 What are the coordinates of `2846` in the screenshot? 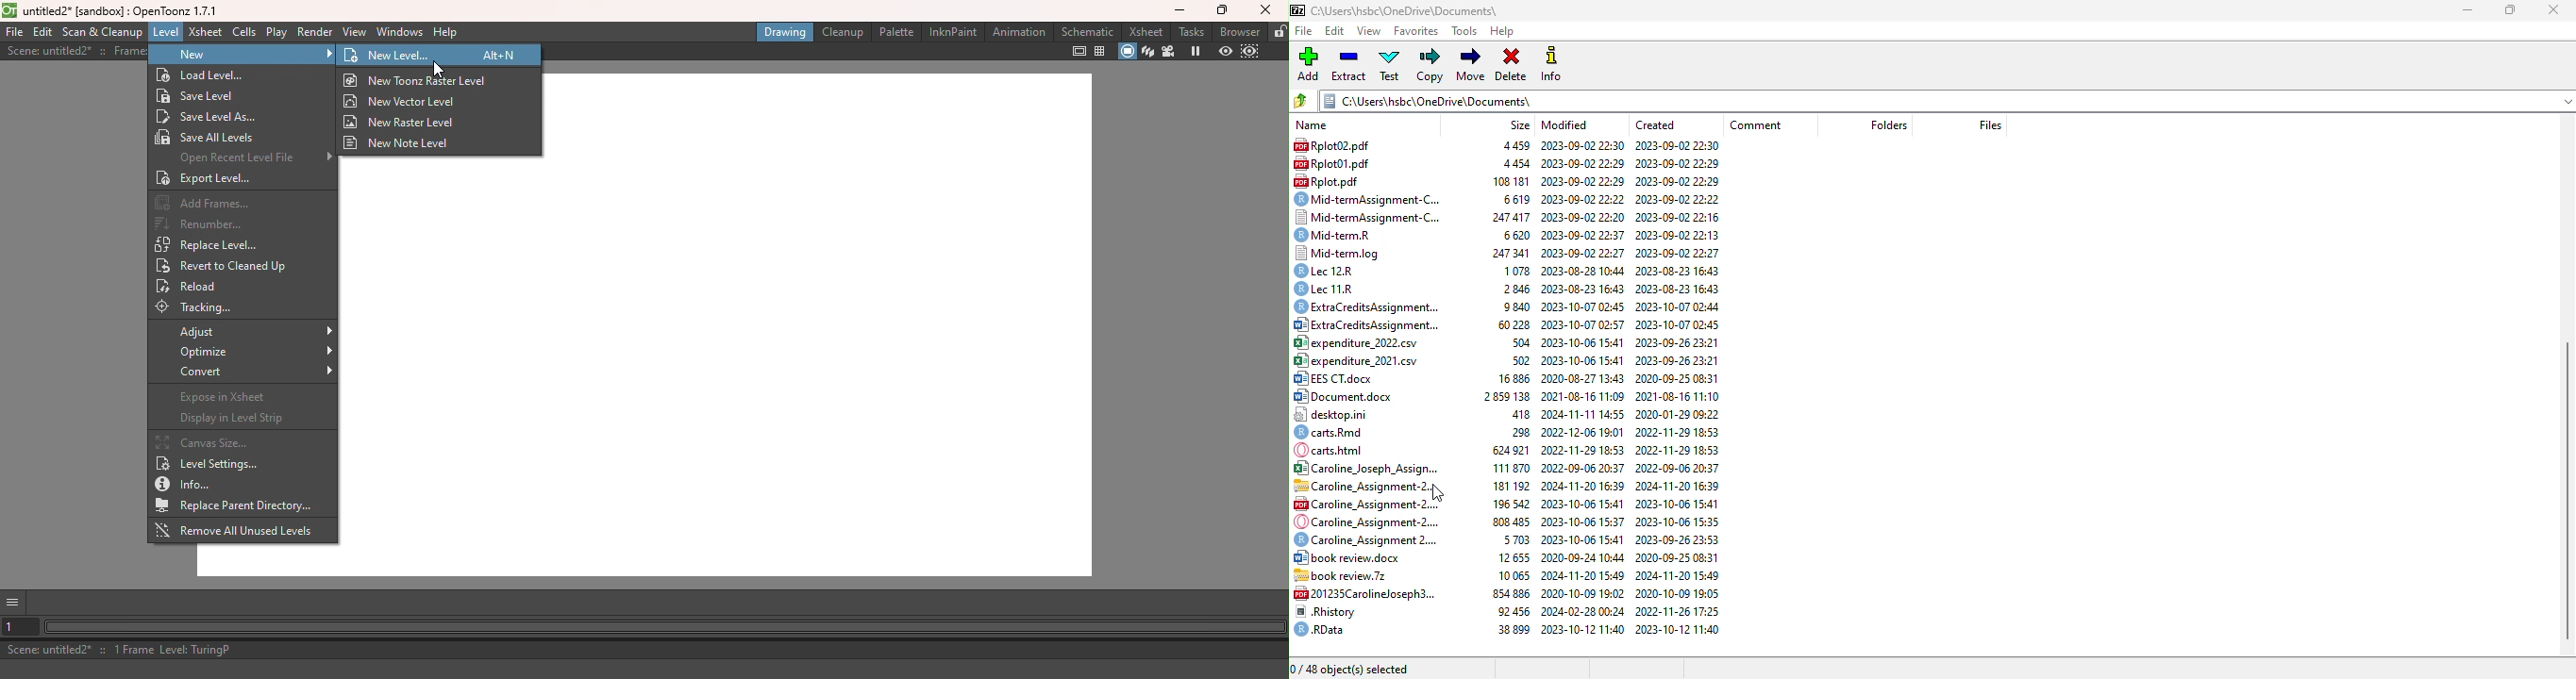 It's located at (1518, 287).